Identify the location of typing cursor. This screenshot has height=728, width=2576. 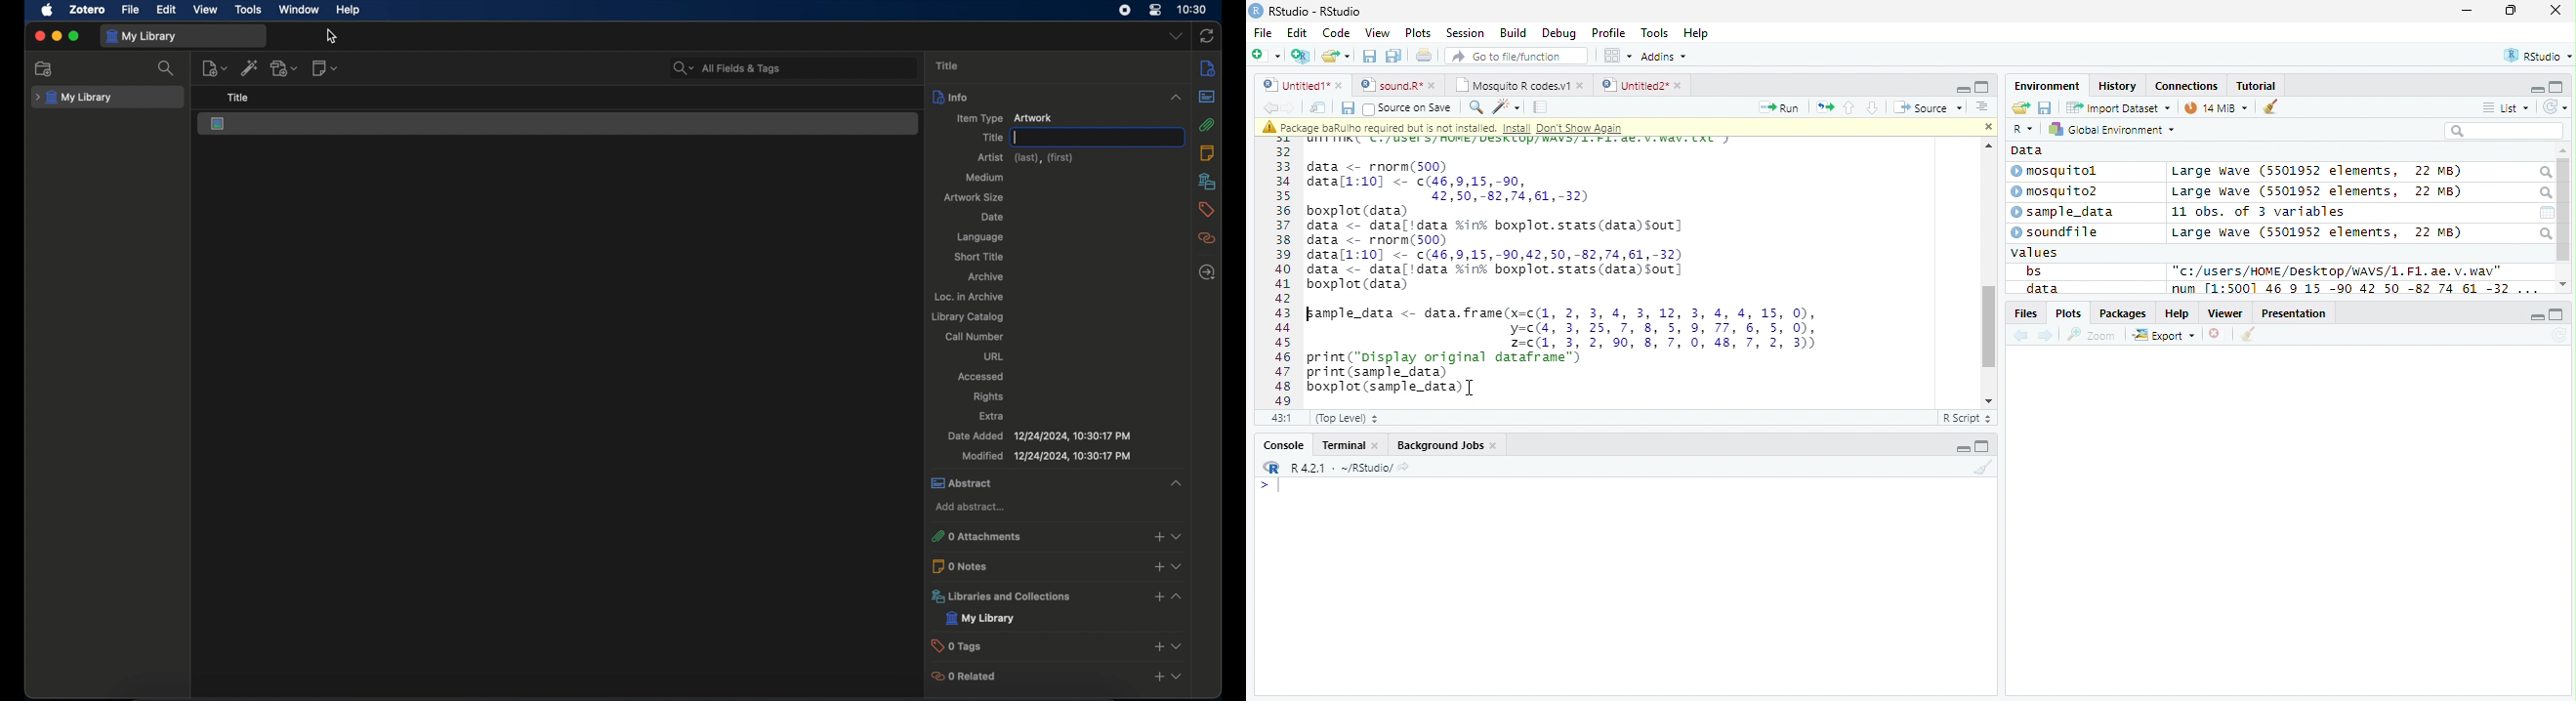
(1269, 486).